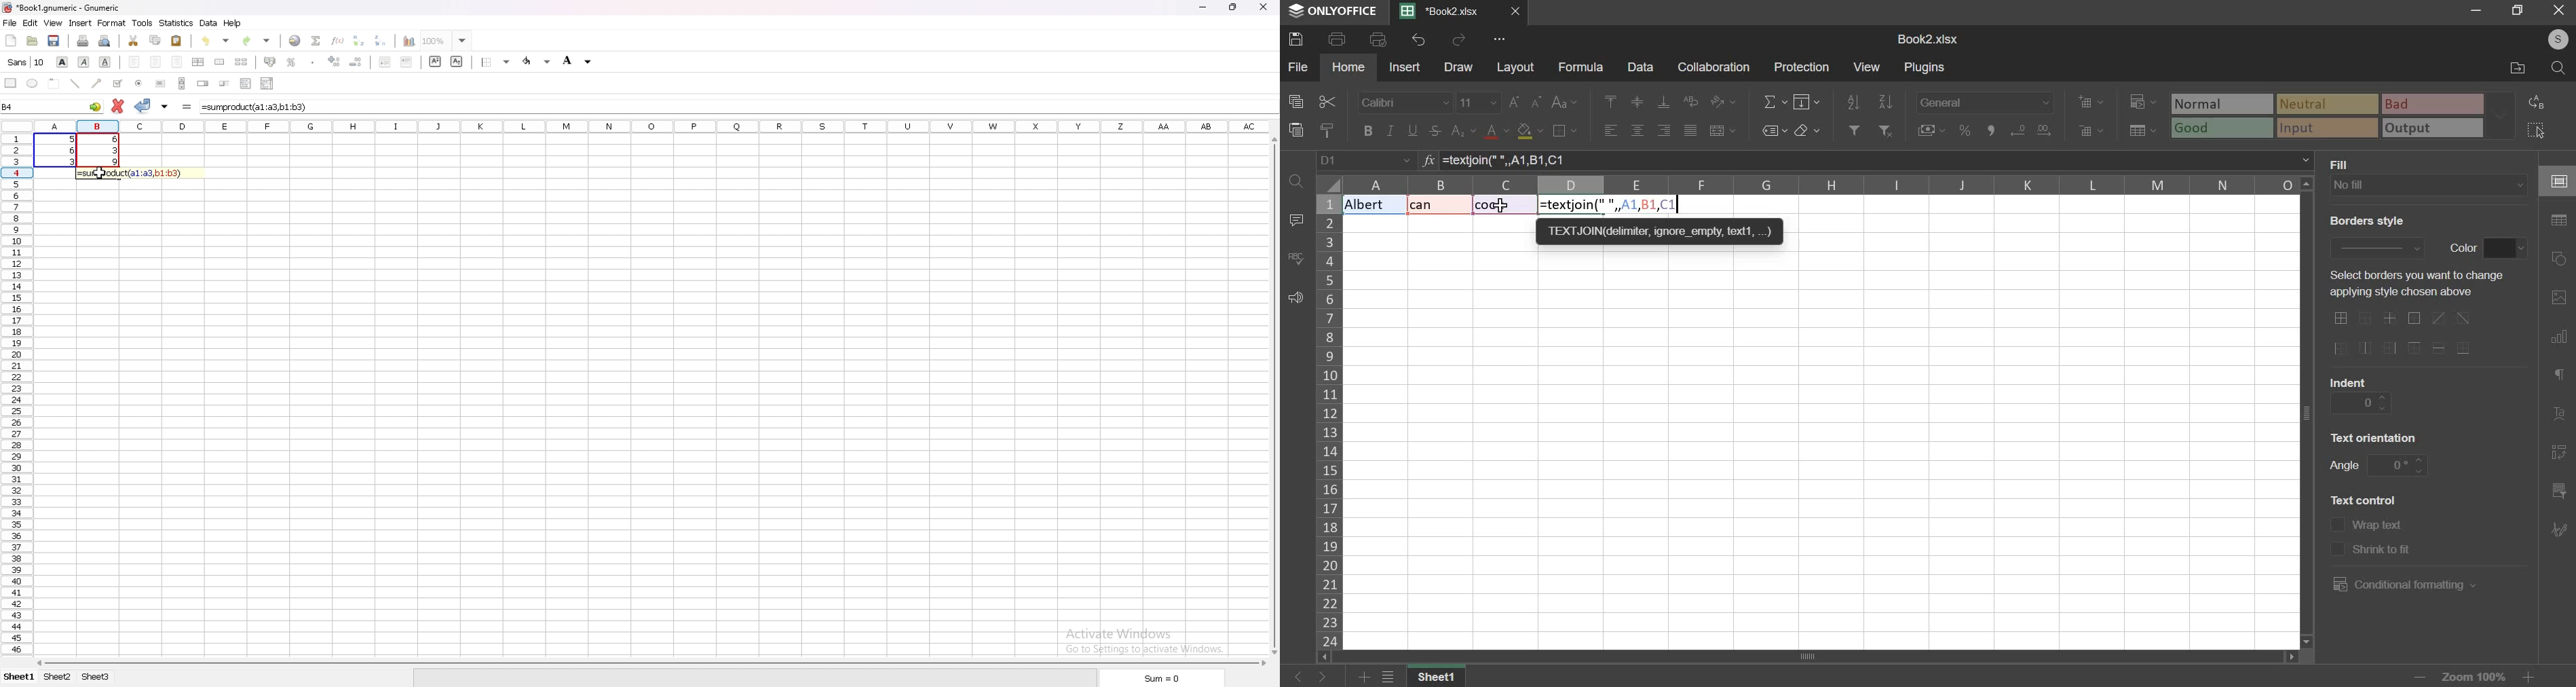 This screenshot has height=700, width=2576. Describe the element at coordinates (2560, 68) in the screenshot. I see `search` at that location.